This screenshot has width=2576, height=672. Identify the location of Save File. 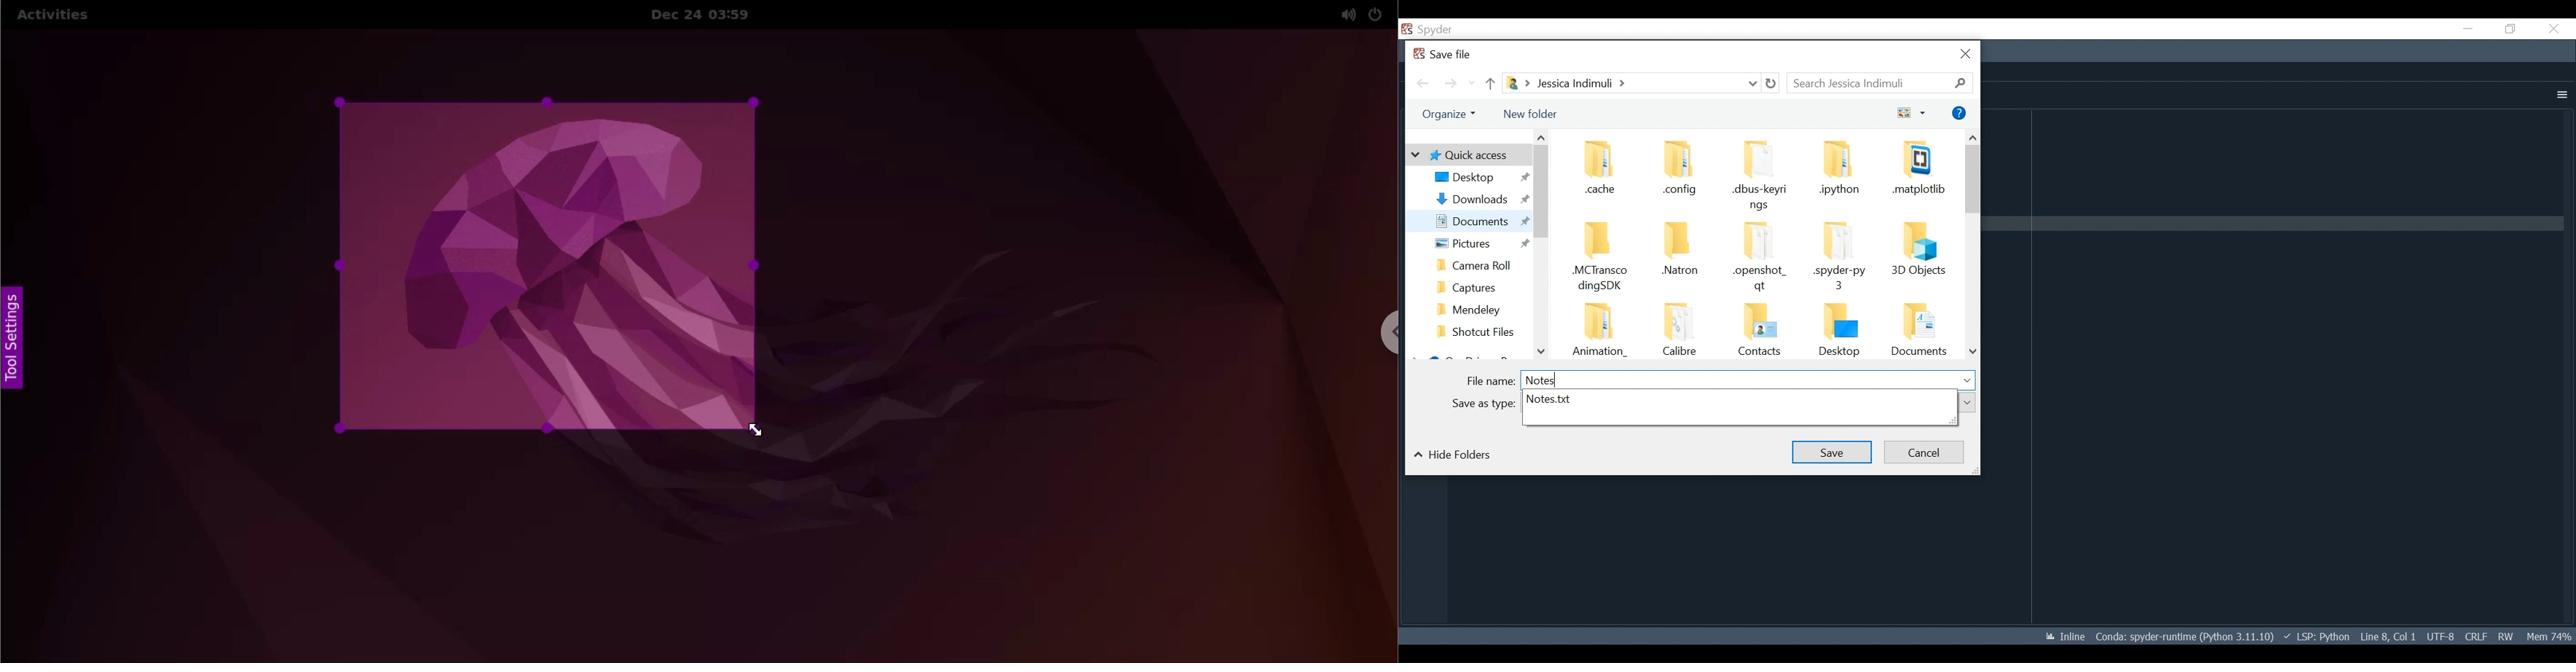
(1444, 54).